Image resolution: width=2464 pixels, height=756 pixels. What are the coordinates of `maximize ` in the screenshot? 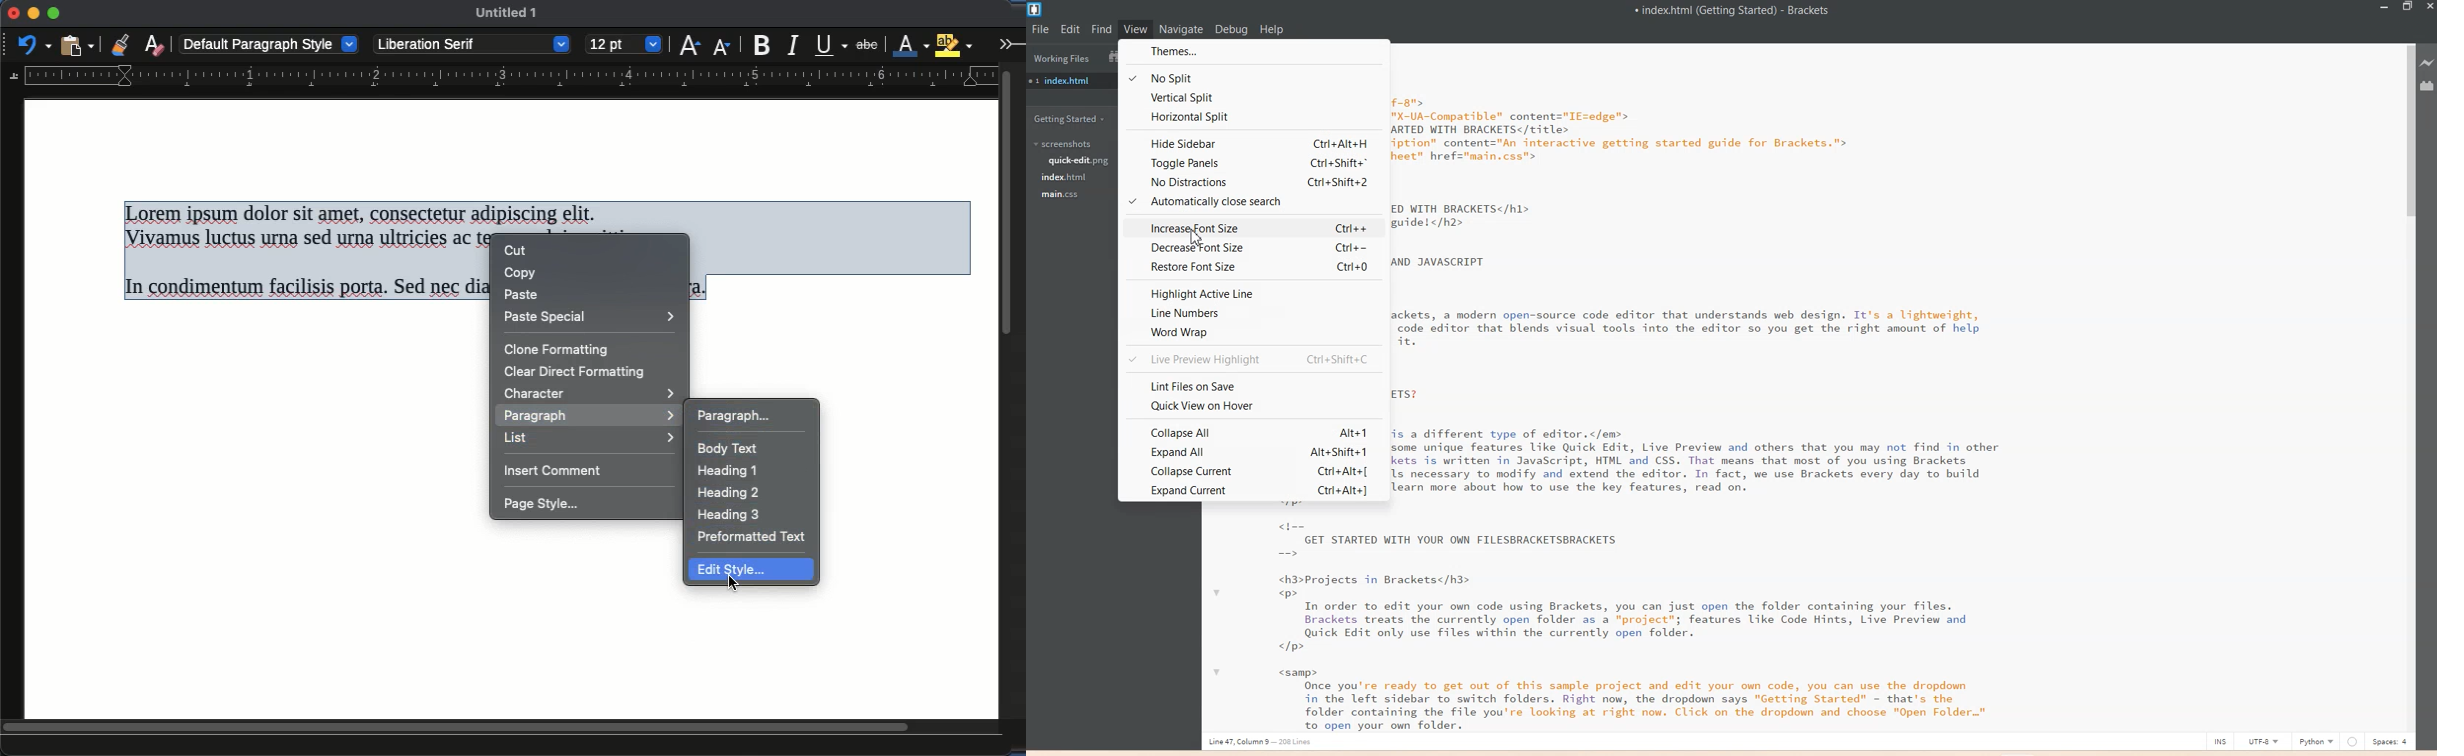 It's located at (53, 14).